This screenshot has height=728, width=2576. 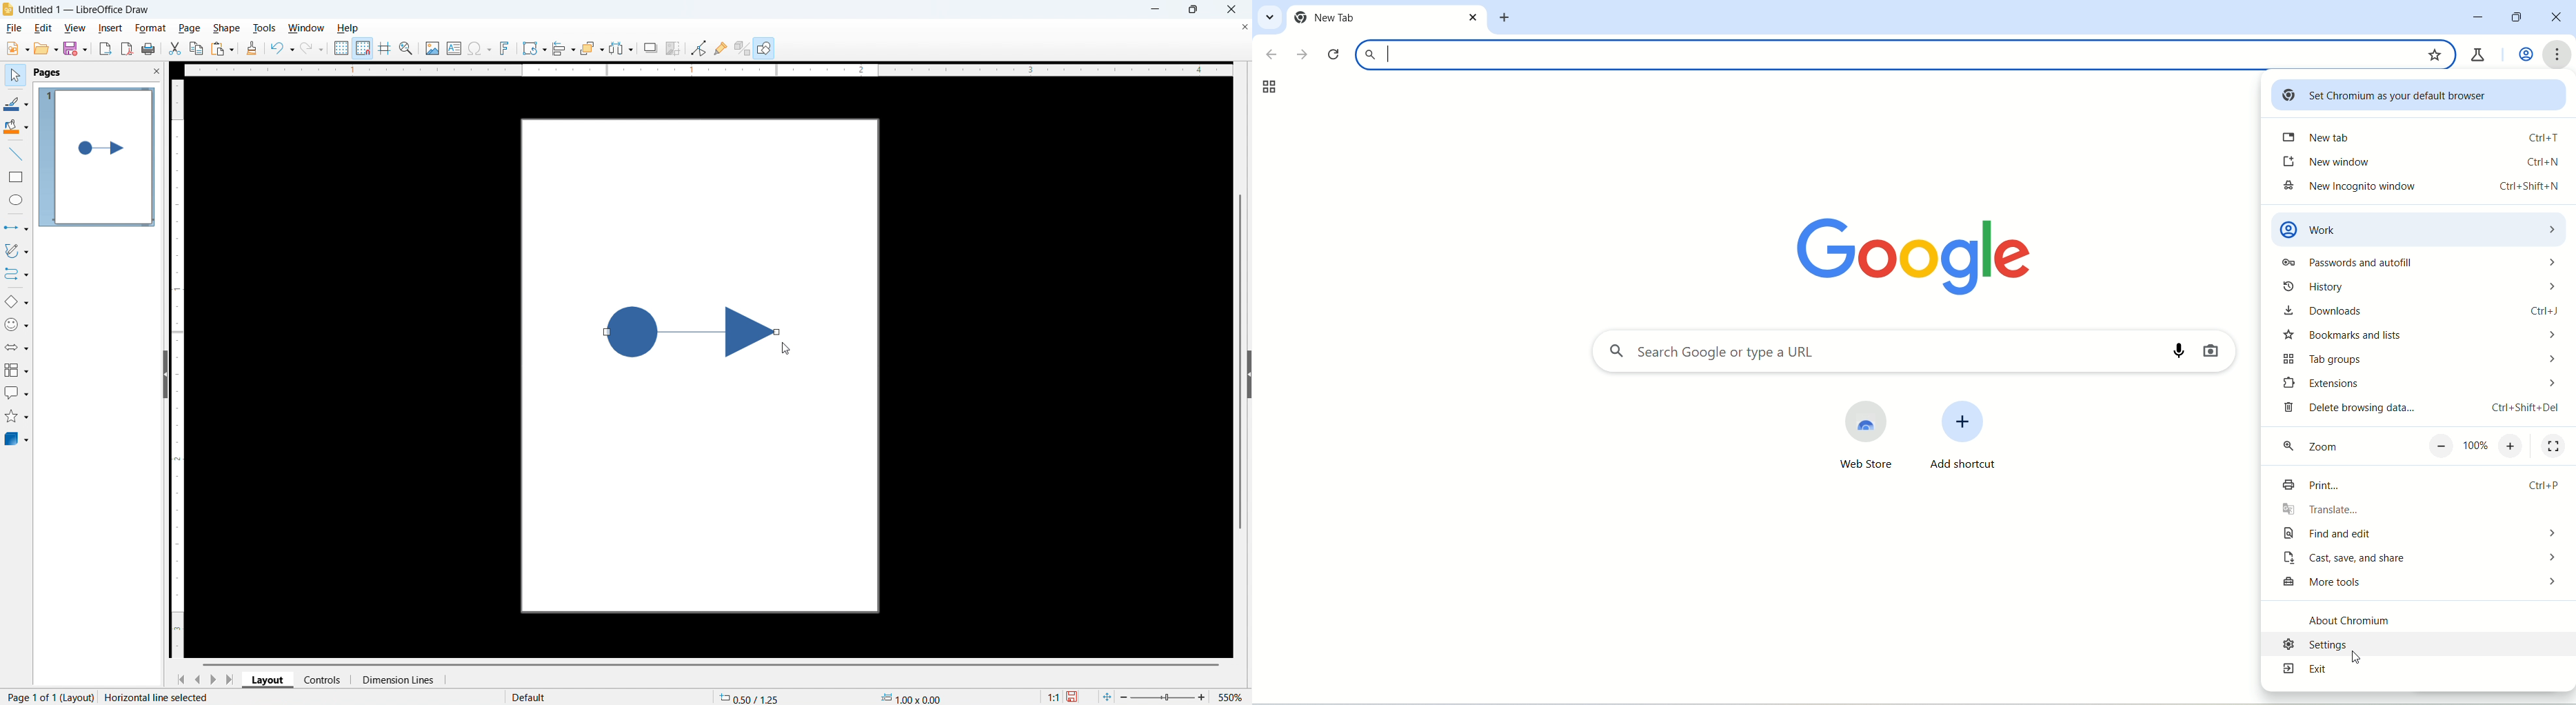 I want to click on cursor, so click(x=786, y=349).